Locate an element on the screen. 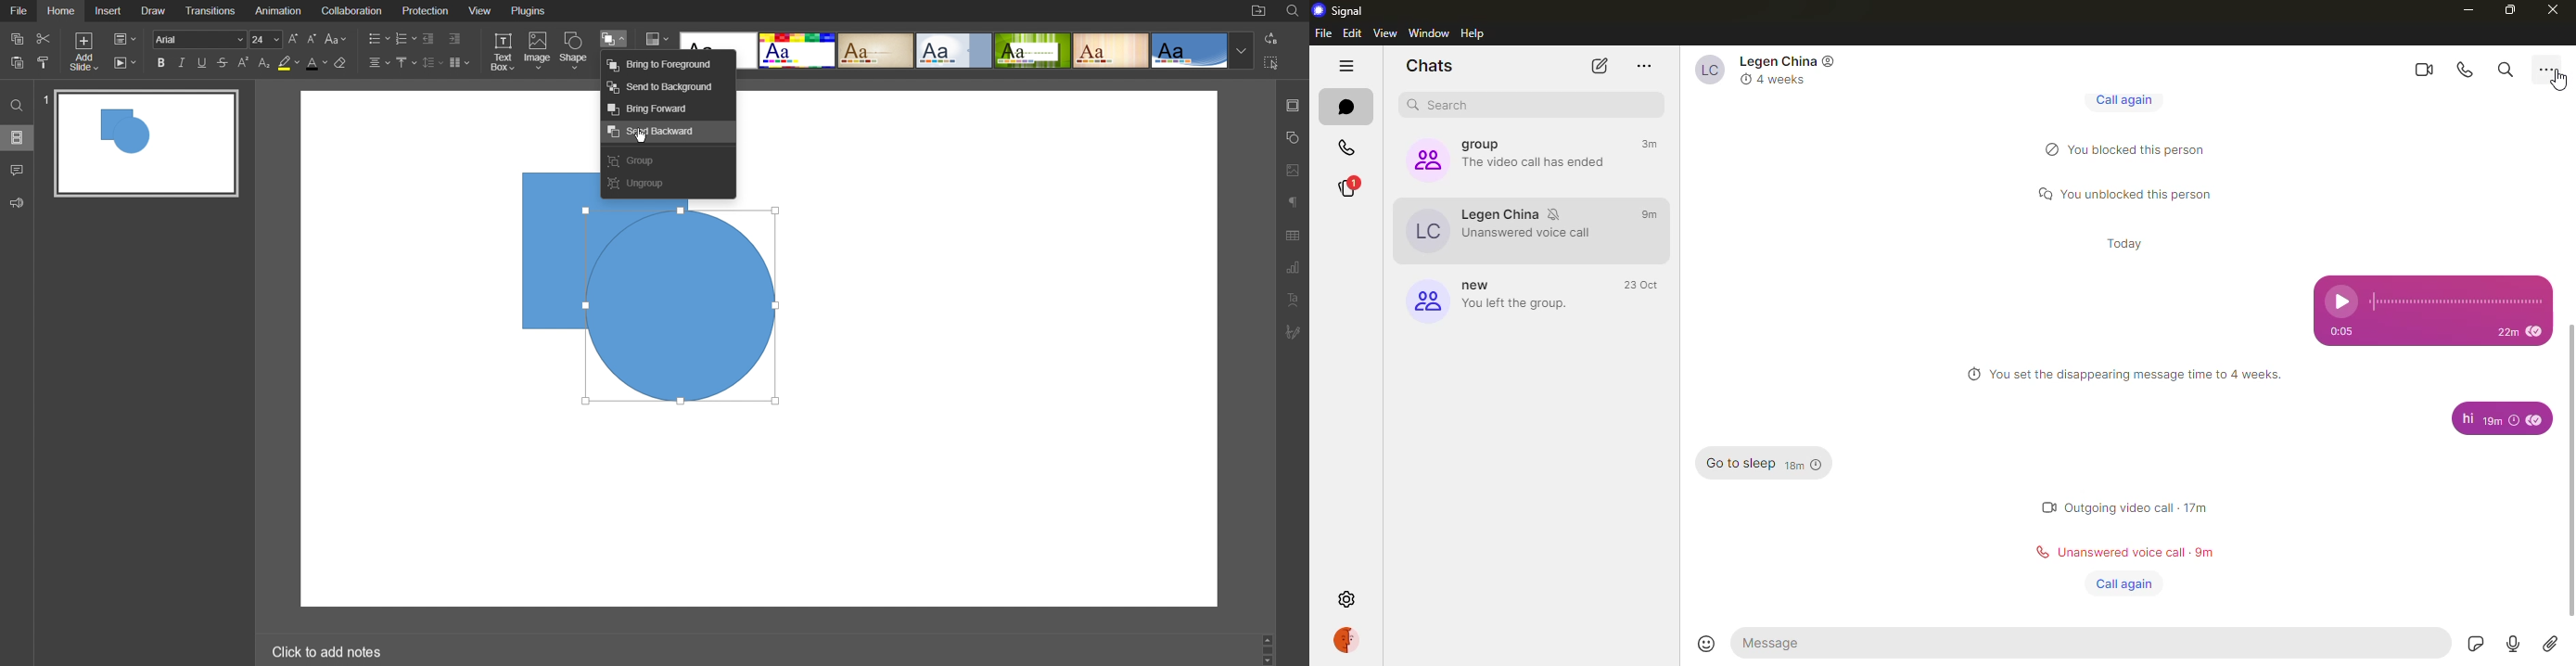  time is located at coordinates (2341, 332).